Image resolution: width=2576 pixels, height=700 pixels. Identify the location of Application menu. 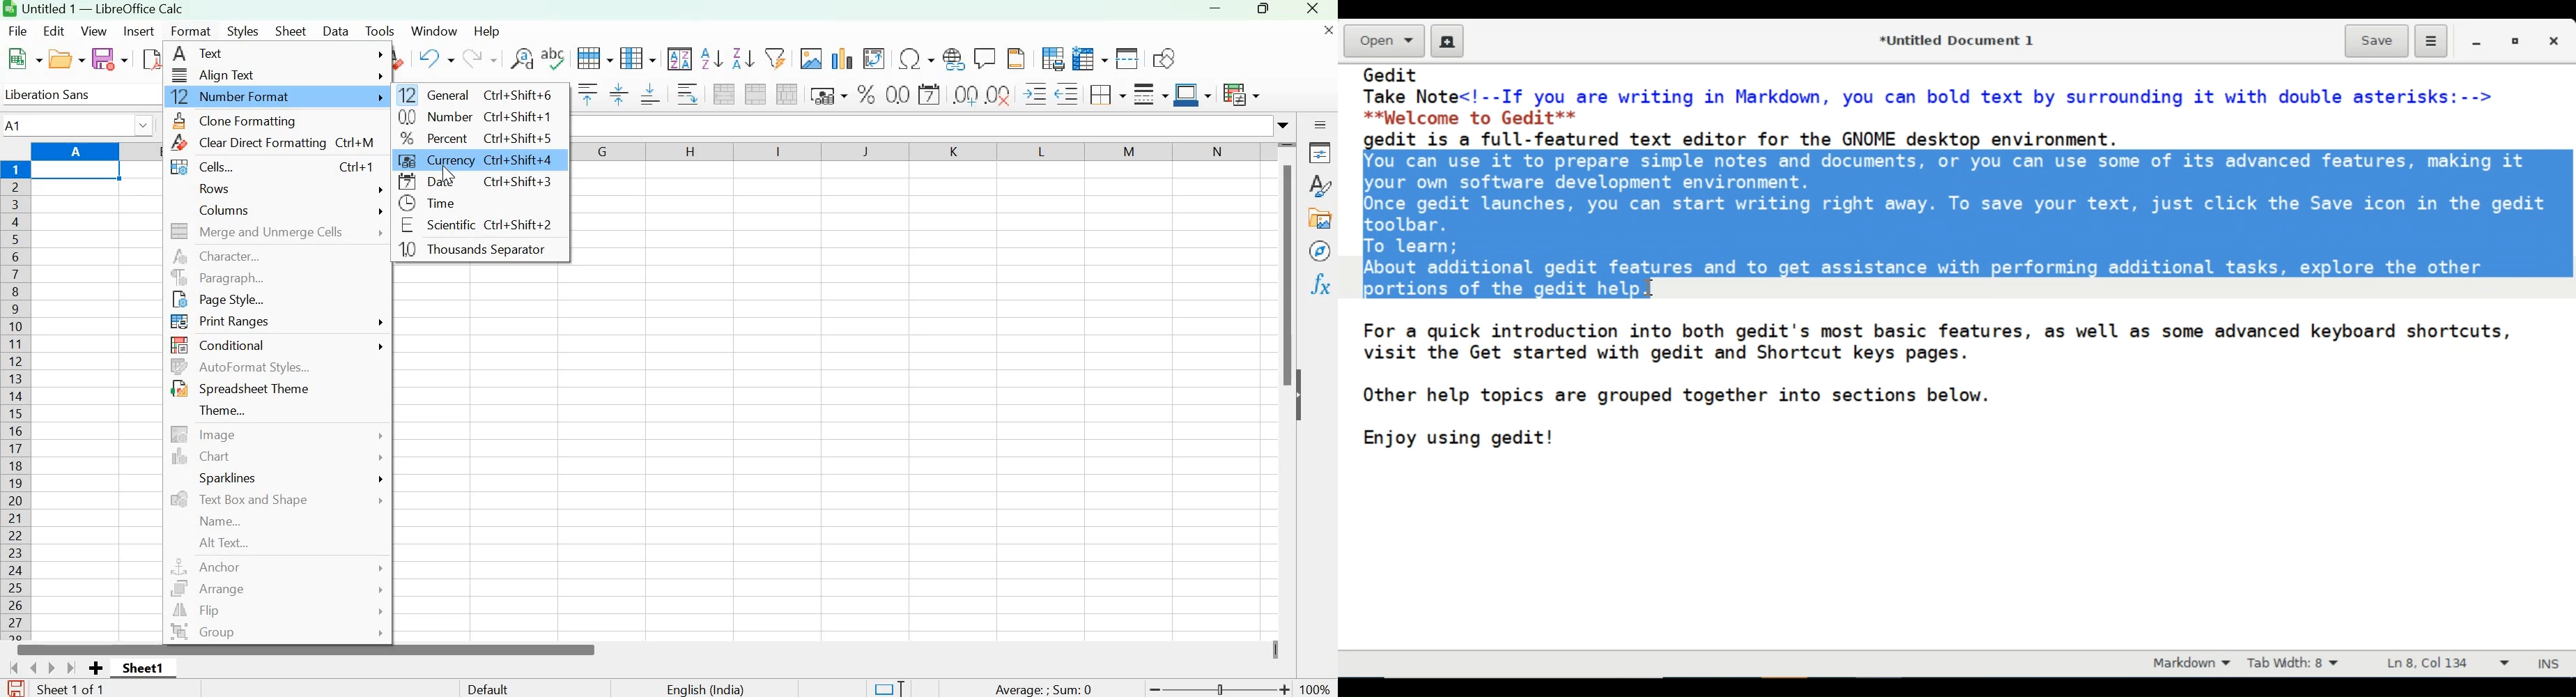
(2431, 42).